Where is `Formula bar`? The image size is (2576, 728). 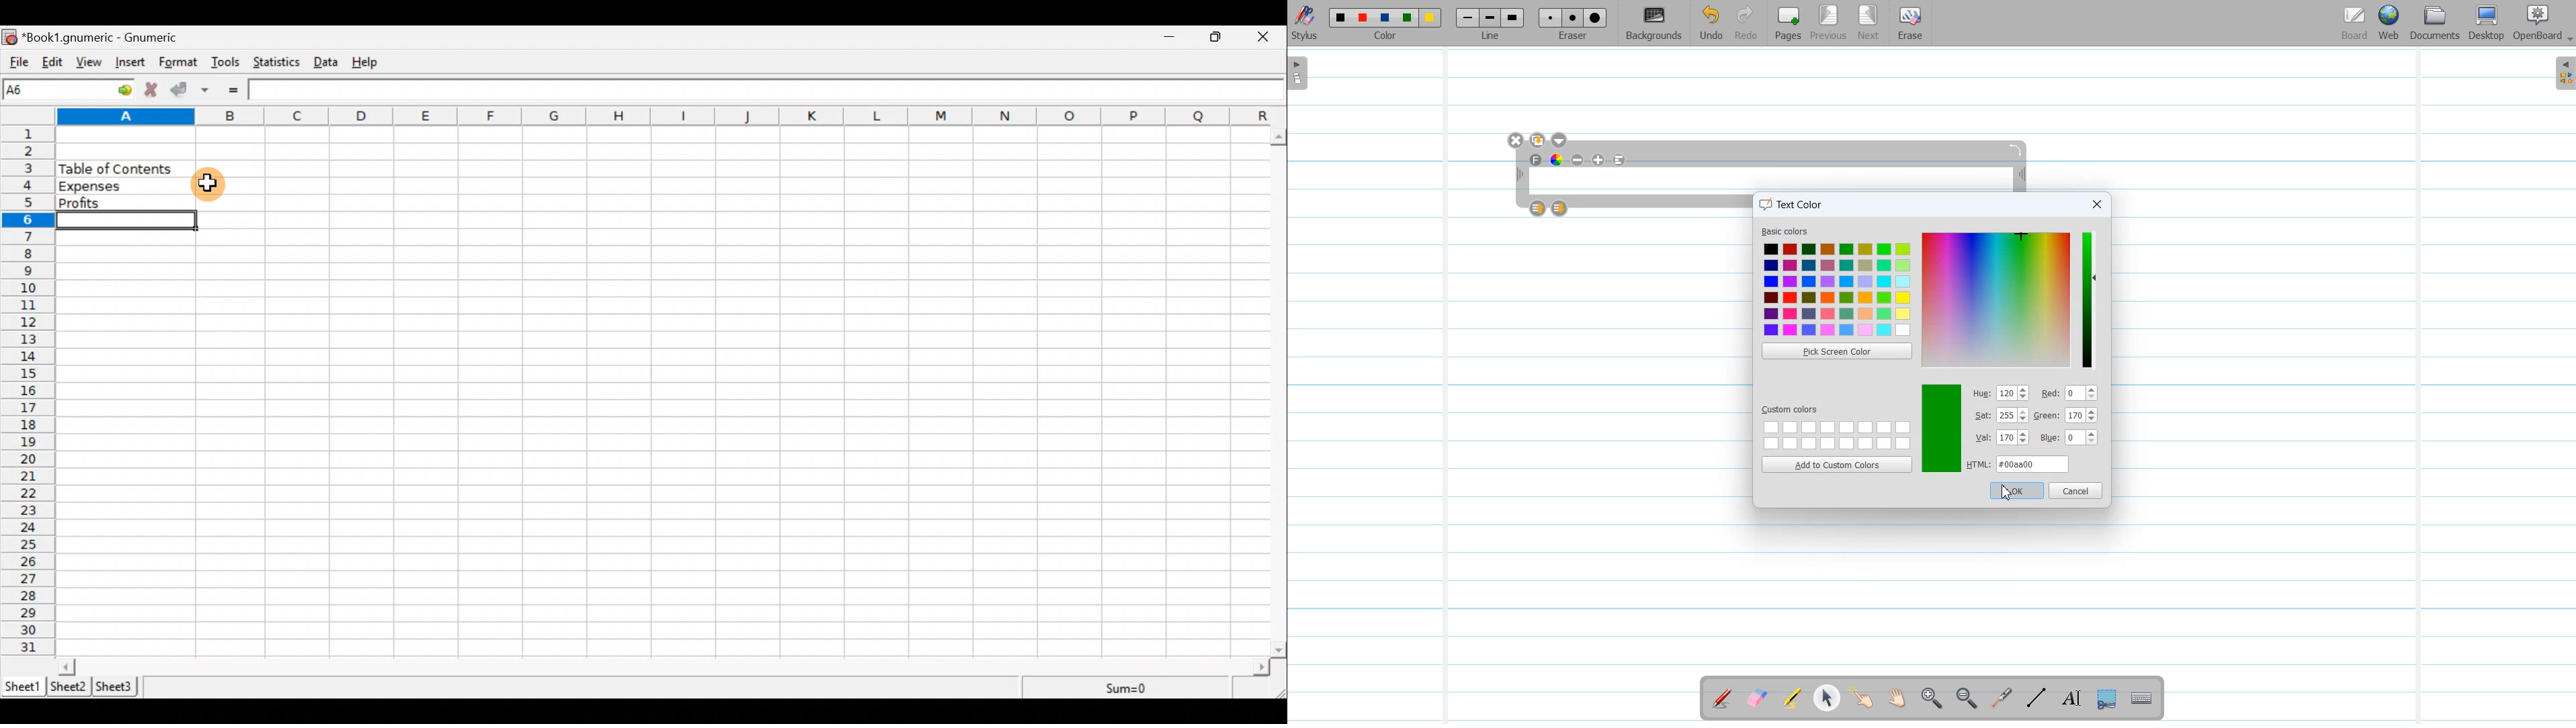 Formula bar is located at coordinates (765, 88).